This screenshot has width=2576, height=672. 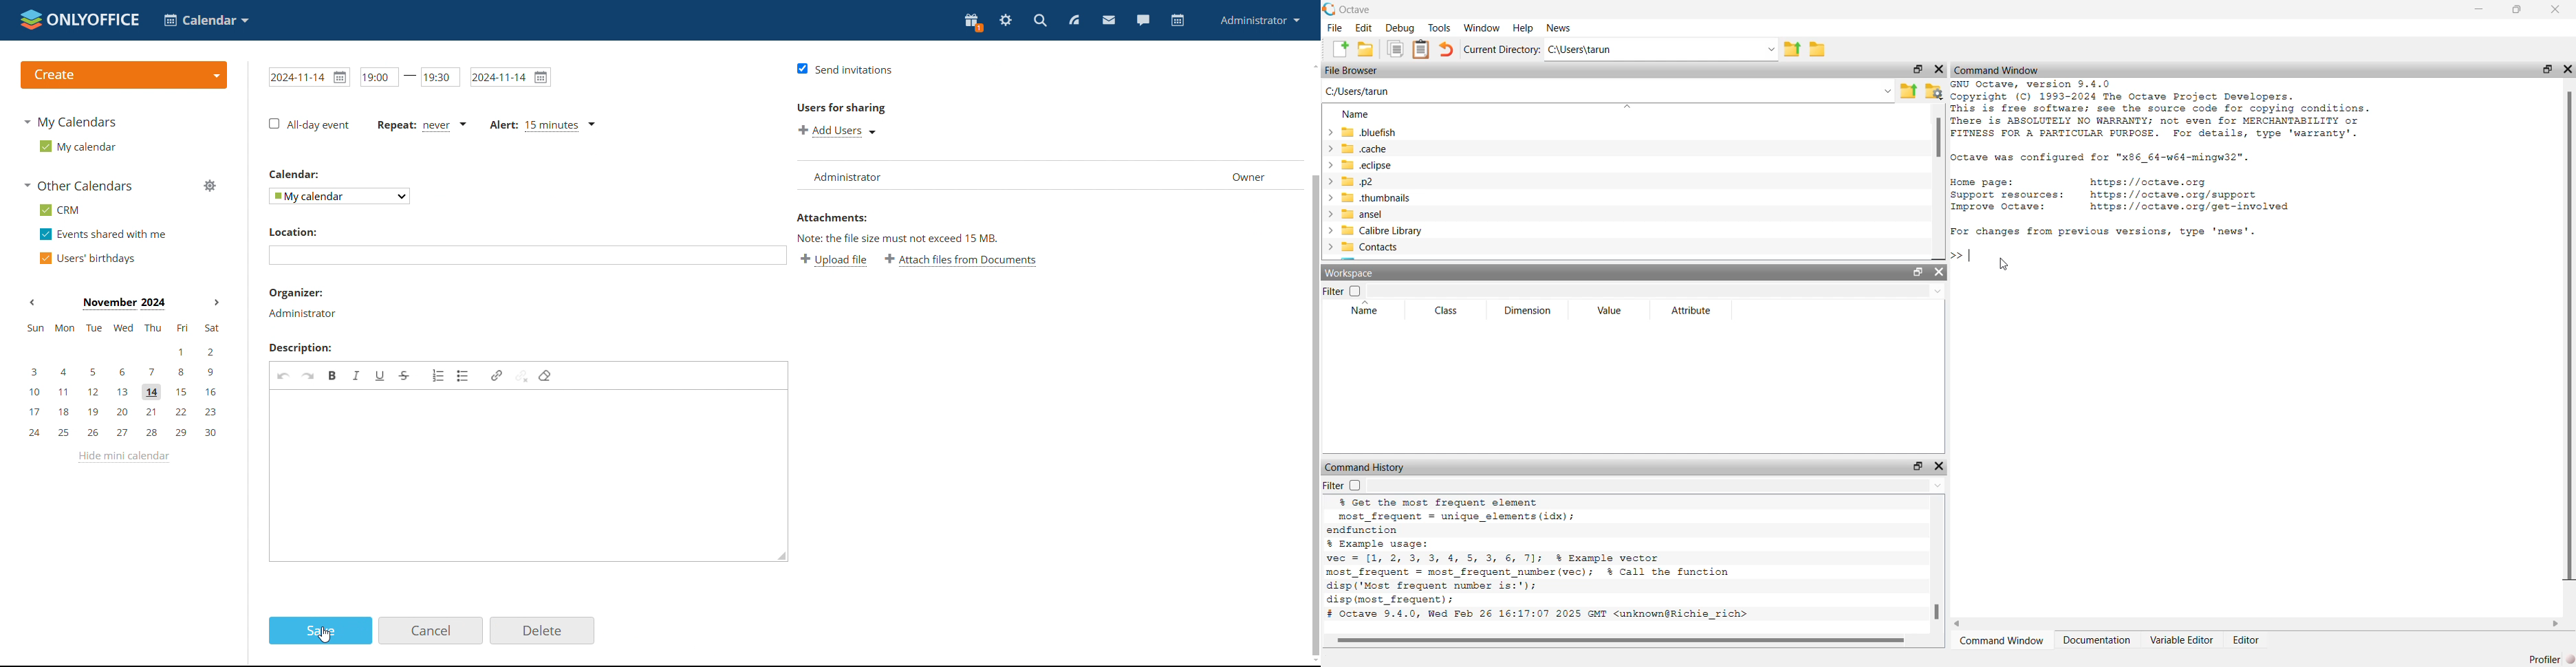 I want to click on One directory up, so click(x=1792, y=48).